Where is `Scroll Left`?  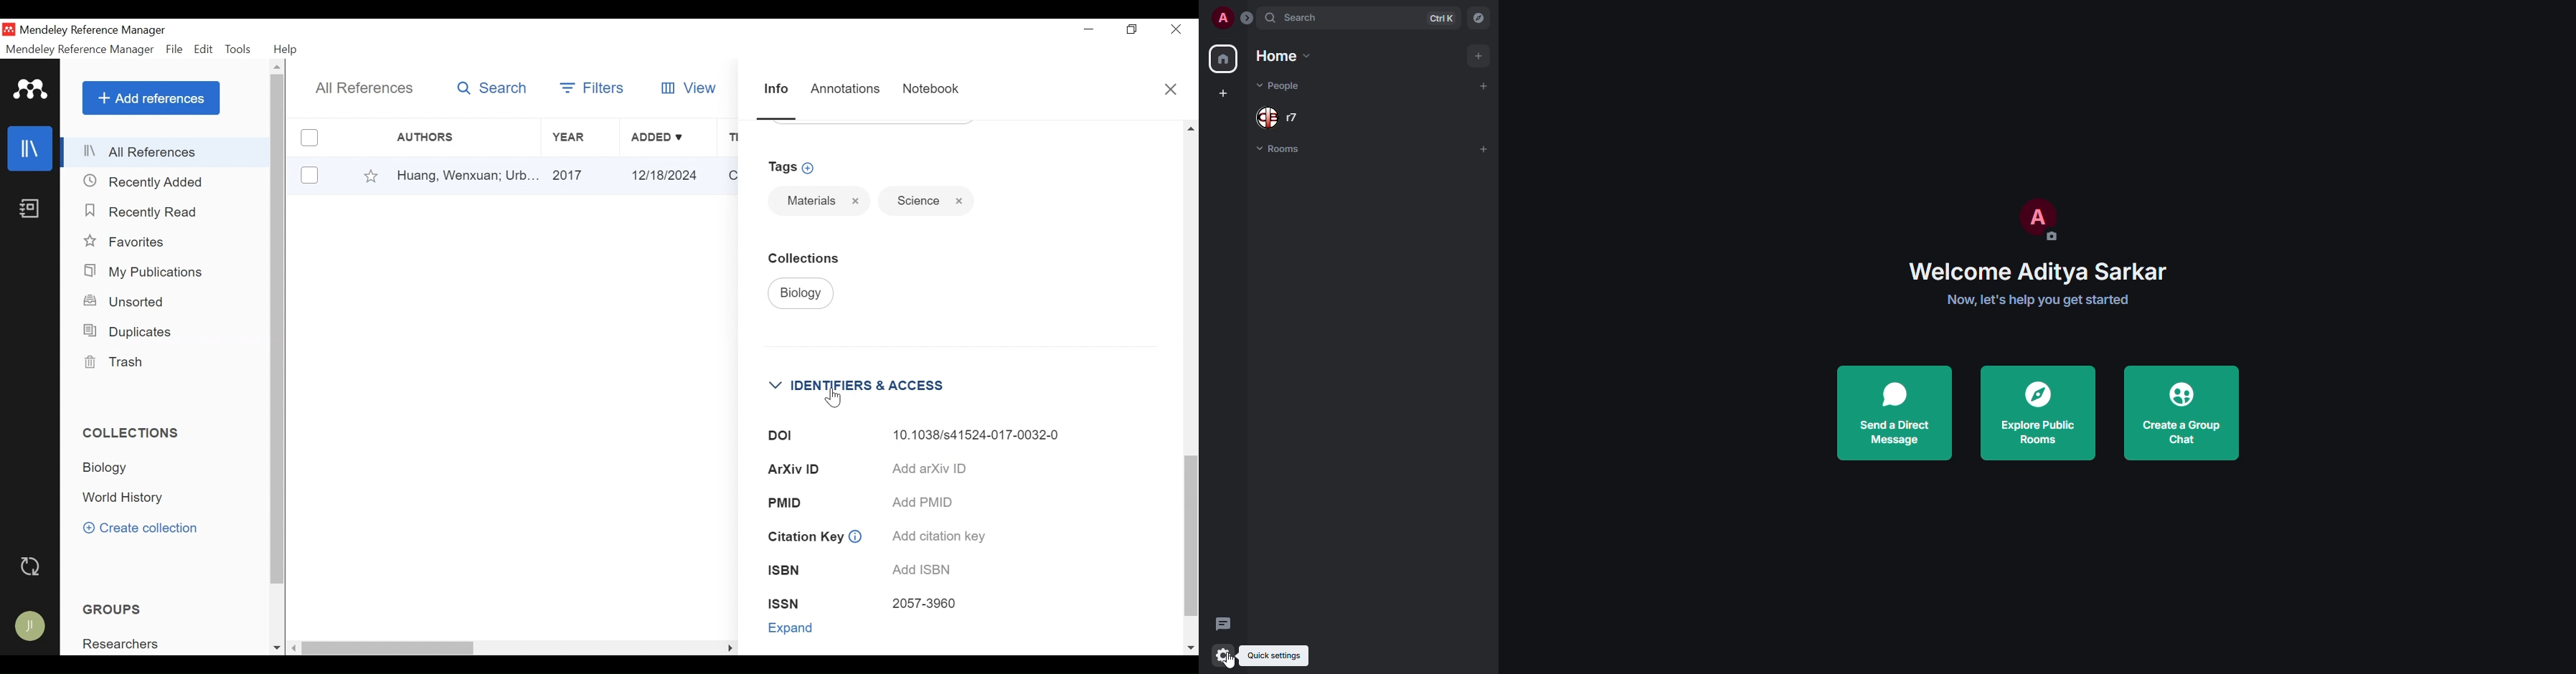 Scroll Left is located at coordinates (295, 648).